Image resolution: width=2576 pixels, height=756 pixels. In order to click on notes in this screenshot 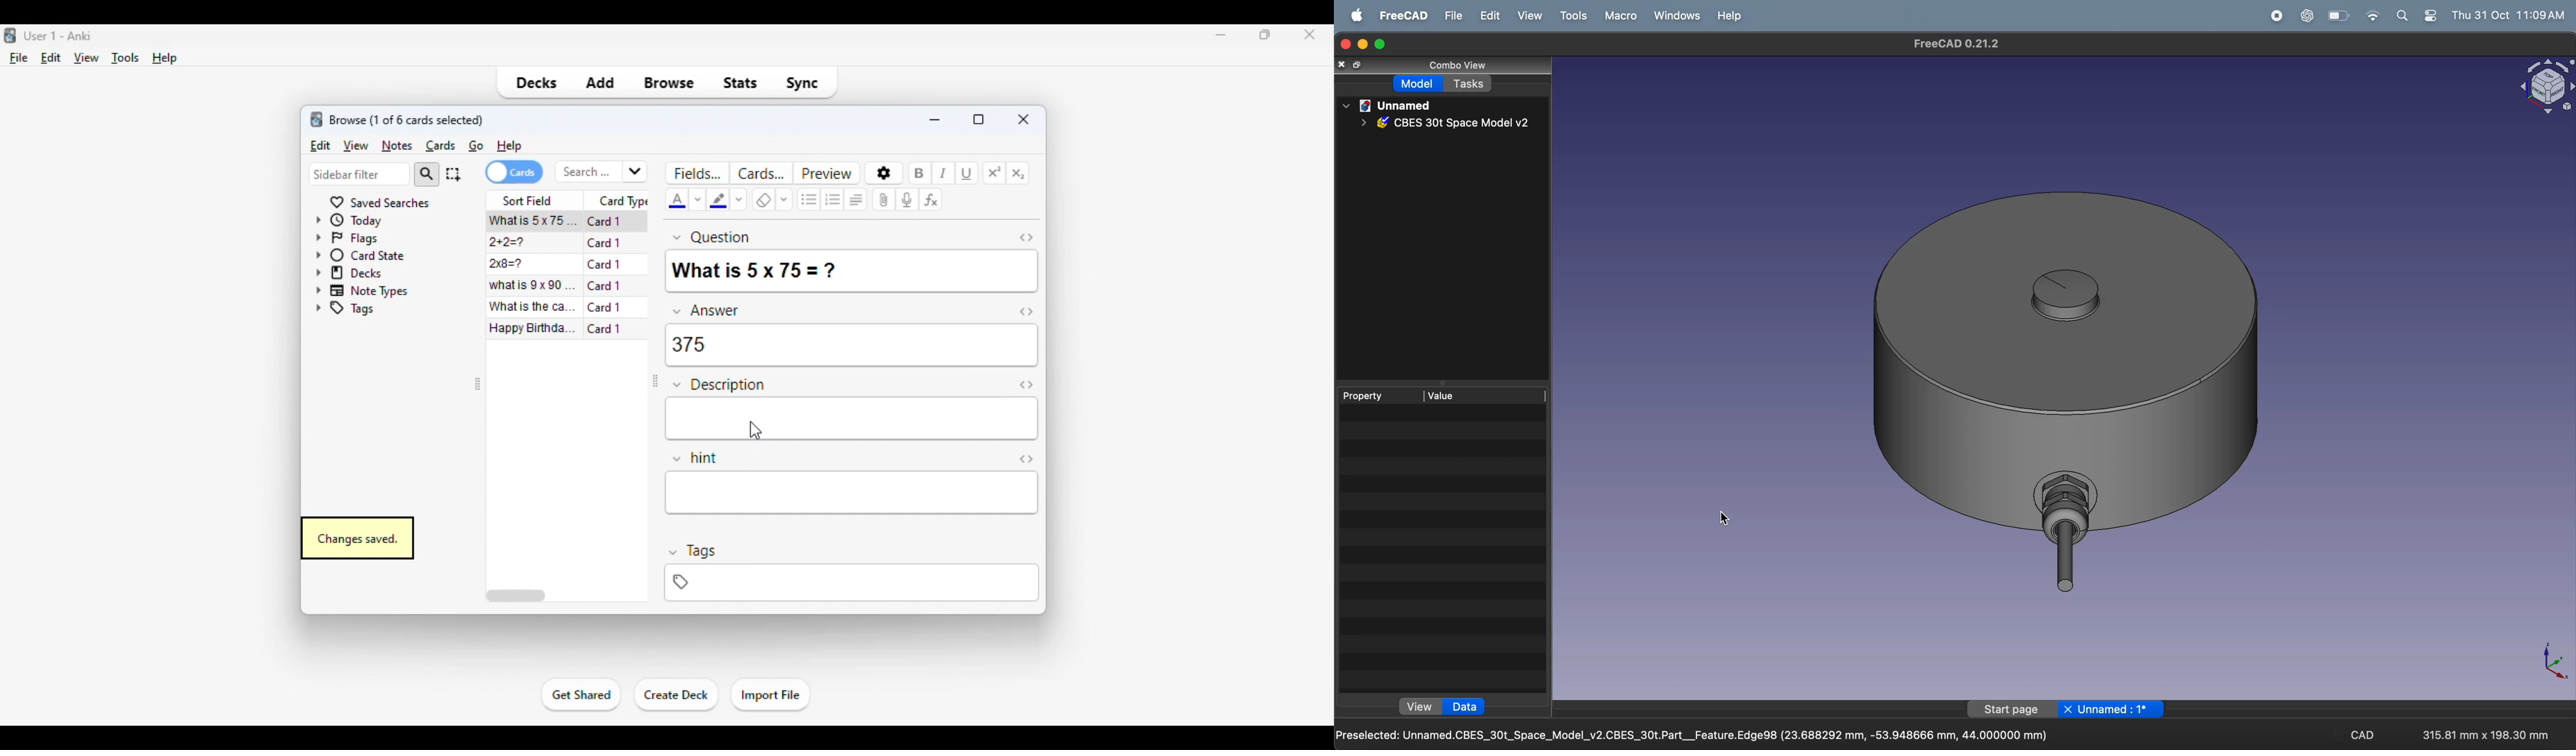, I will do `click(397, 146)`.